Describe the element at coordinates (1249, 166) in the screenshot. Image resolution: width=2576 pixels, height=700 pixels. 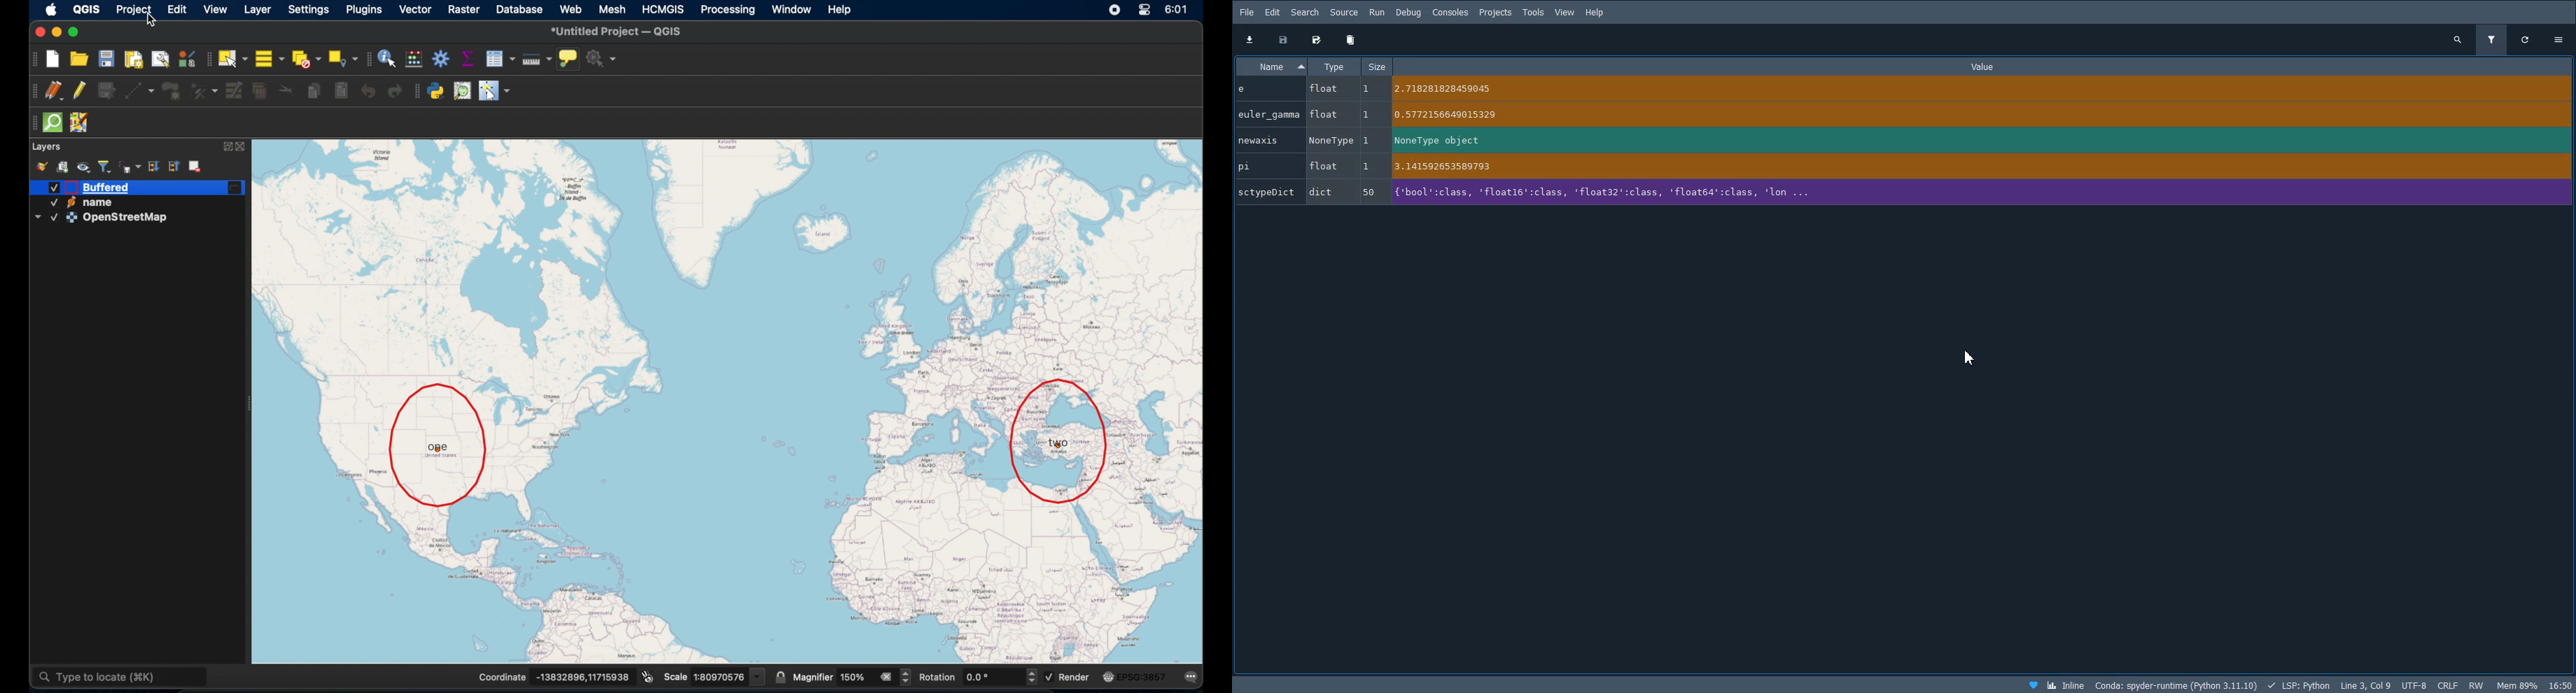
I see `pi` at that location.